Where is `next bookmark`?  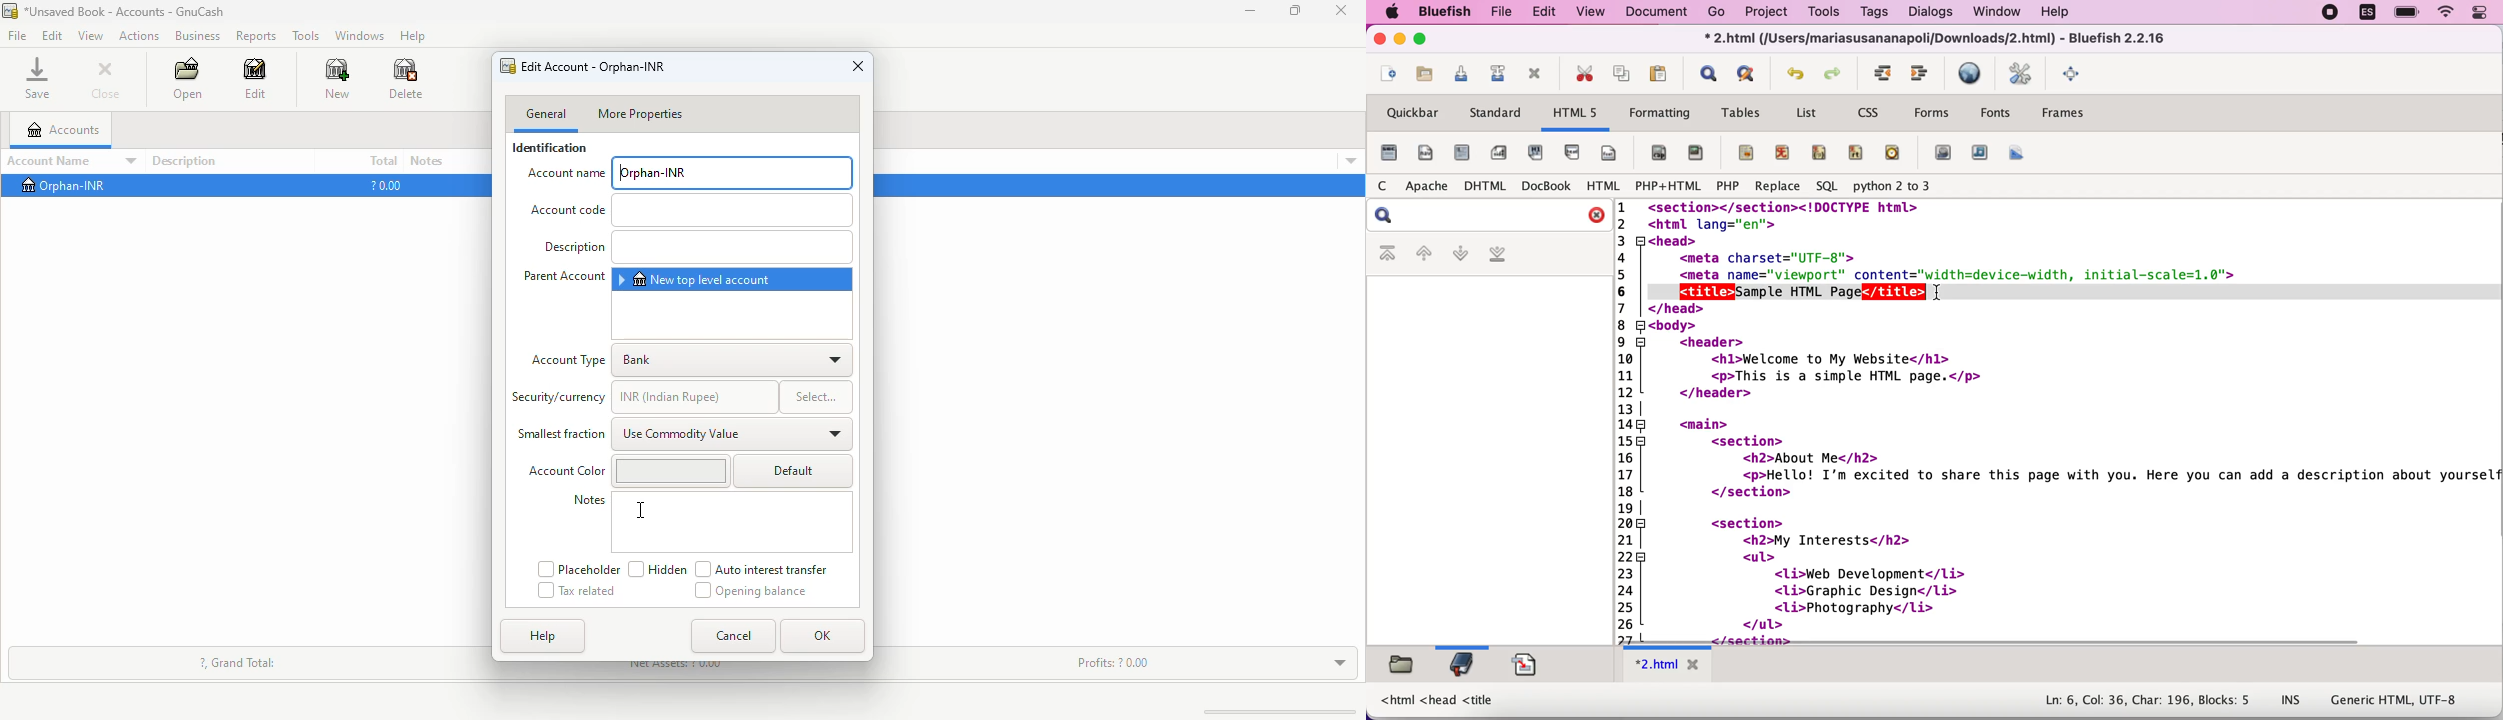
next bookmark is located at coordinates (1461, 256).